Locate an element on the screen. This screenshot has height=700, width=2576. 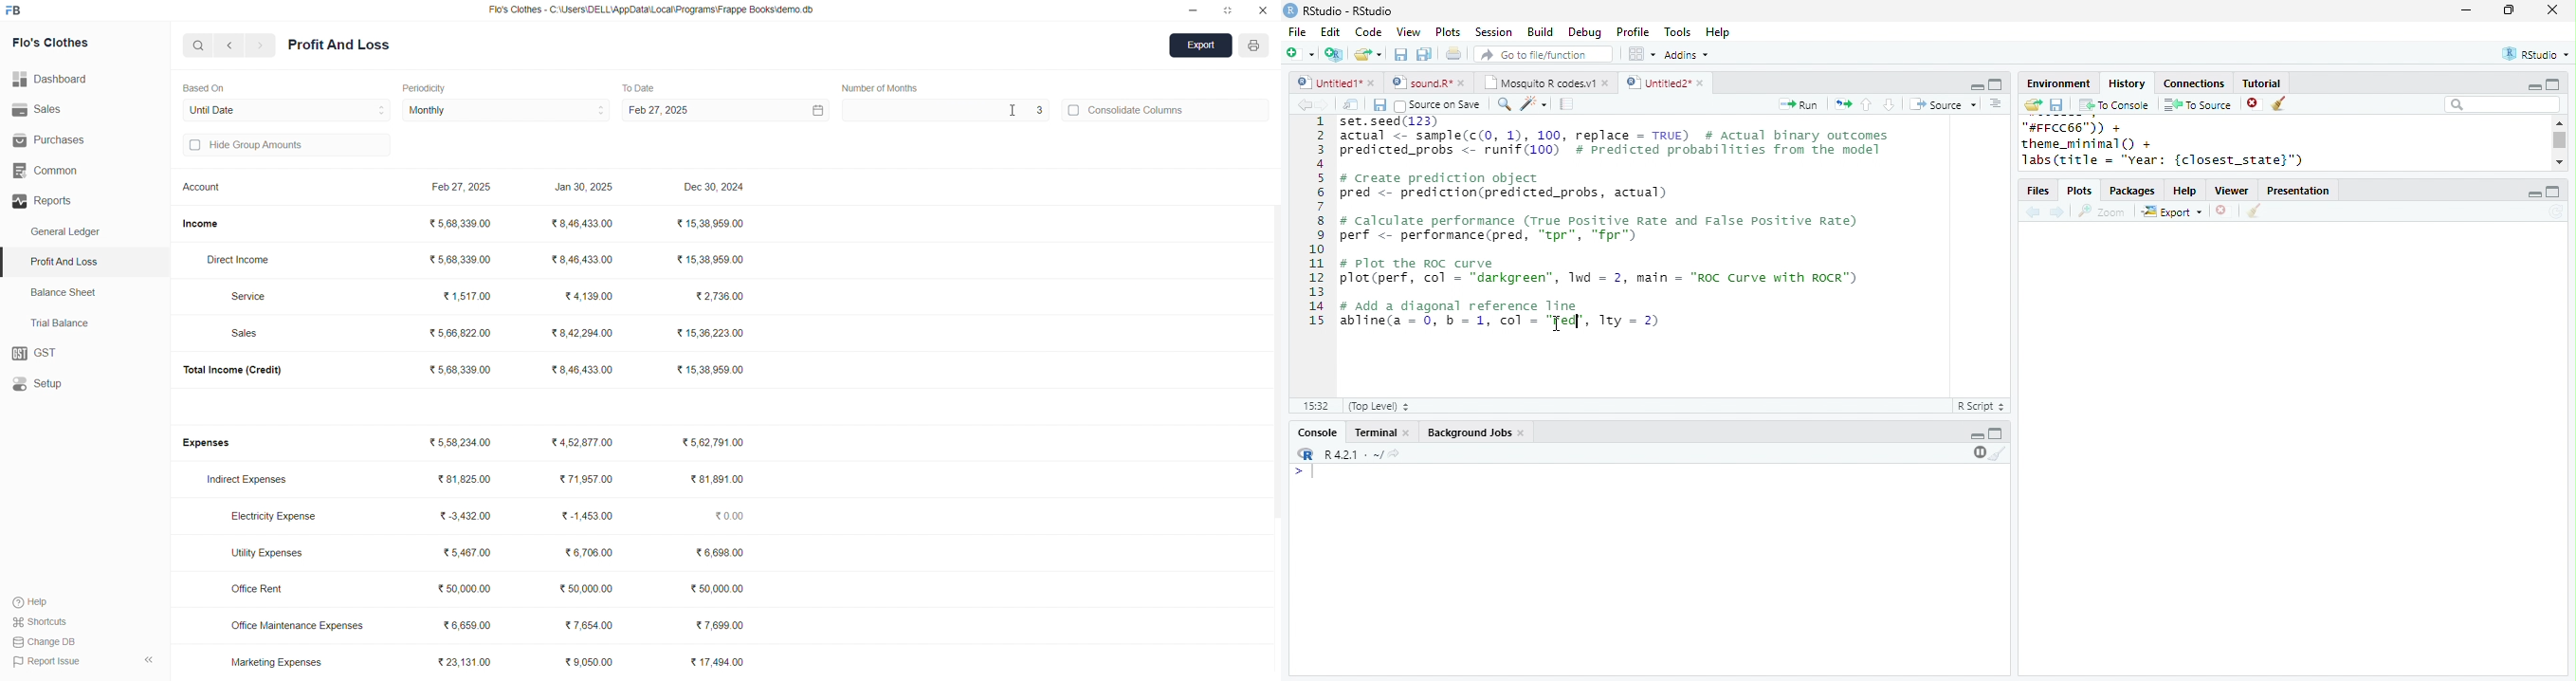
₹8,46,433.00 is located at coordinates (585, 223).